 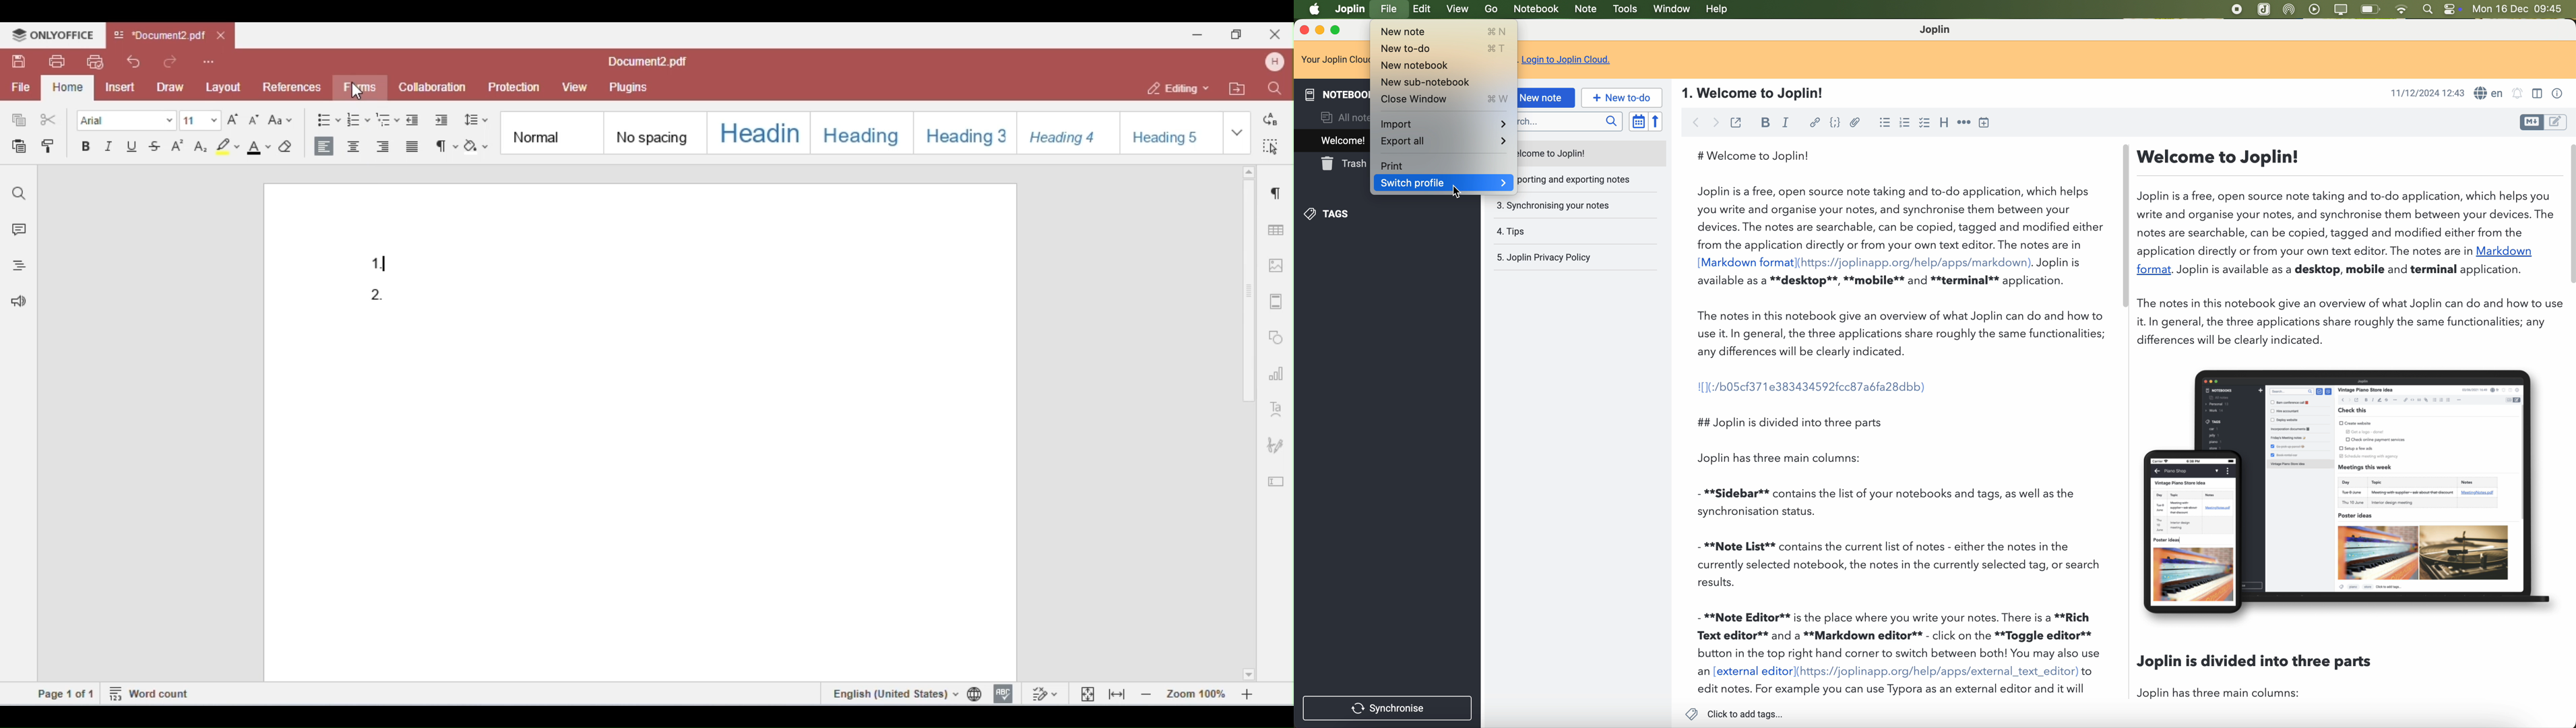 What do you see at coordinates (1884, 123) in the screenshot?
I see `bulleted list` at bounding box center [1884, 123].